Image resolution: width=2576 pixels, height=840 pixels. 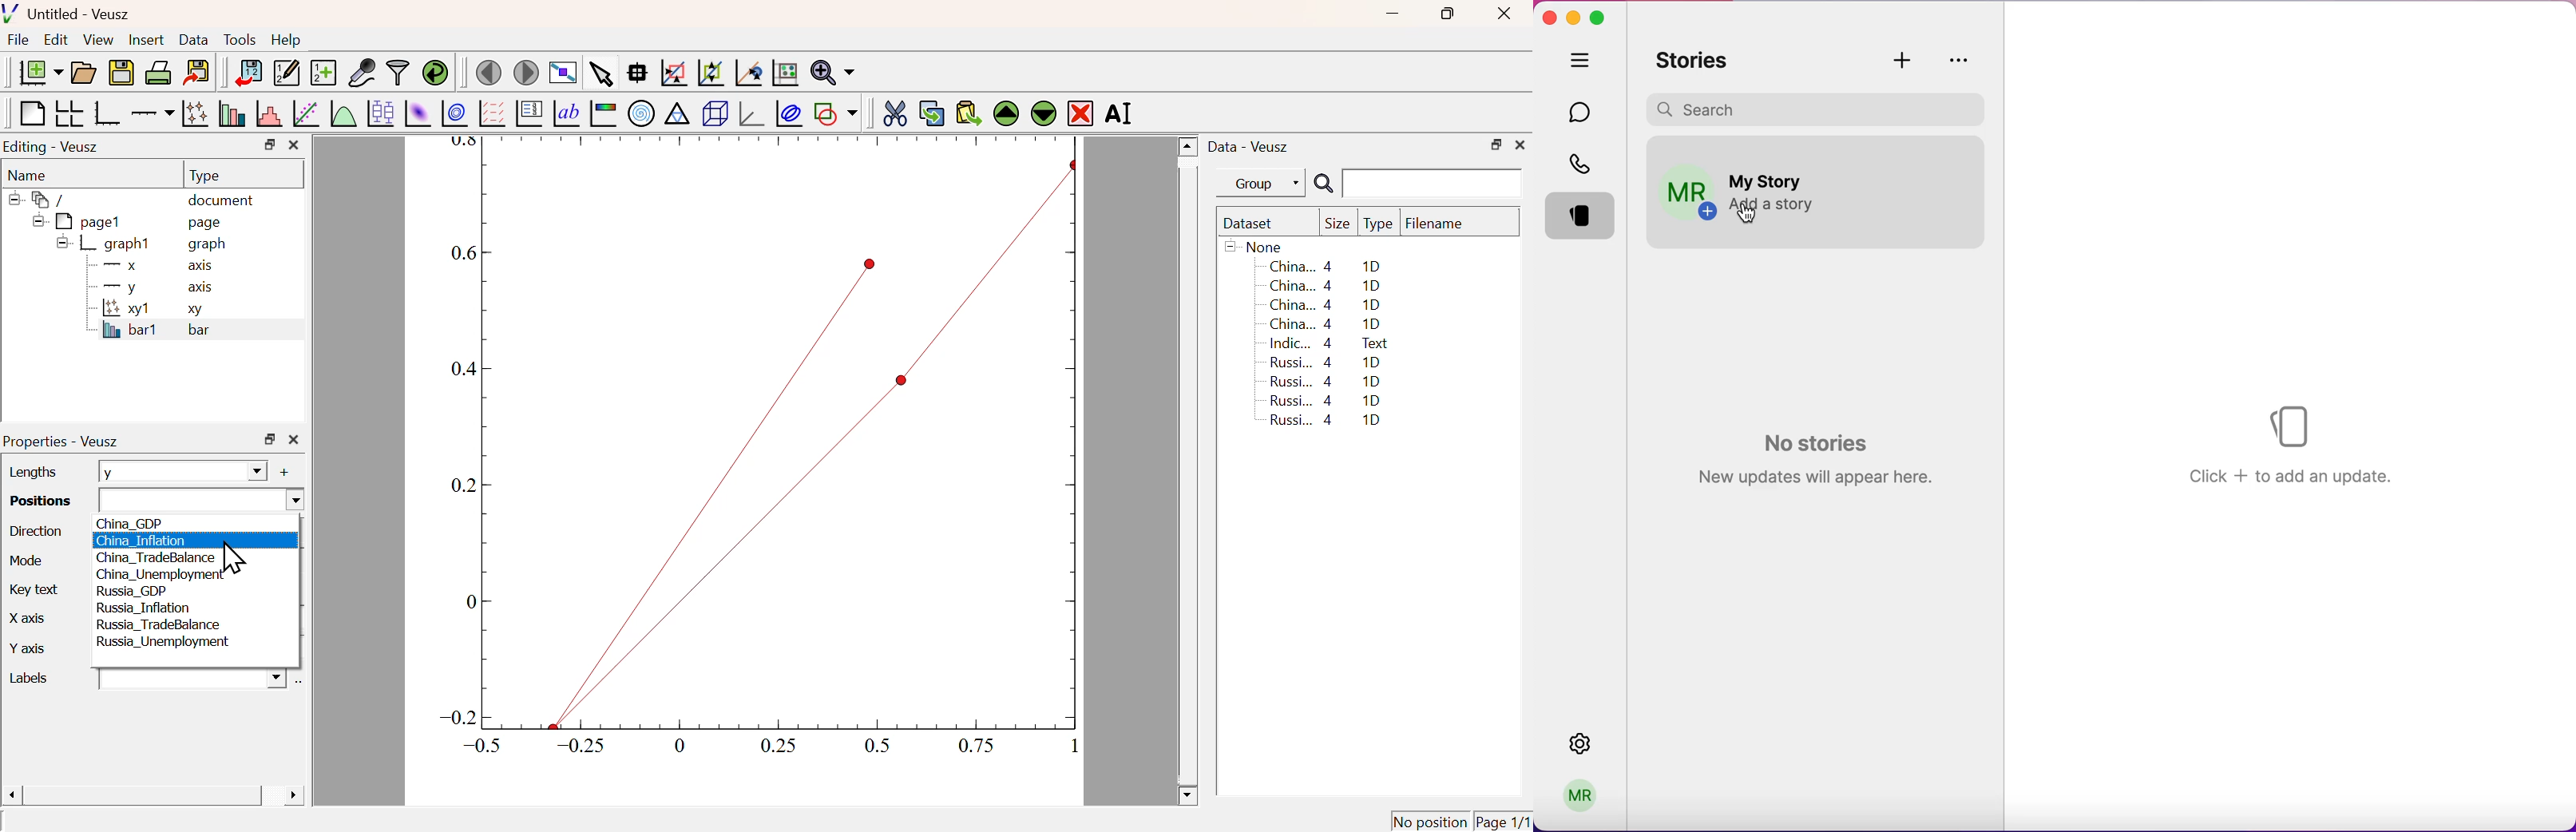 I want to click on add a story, so click(x=1769, y=203).